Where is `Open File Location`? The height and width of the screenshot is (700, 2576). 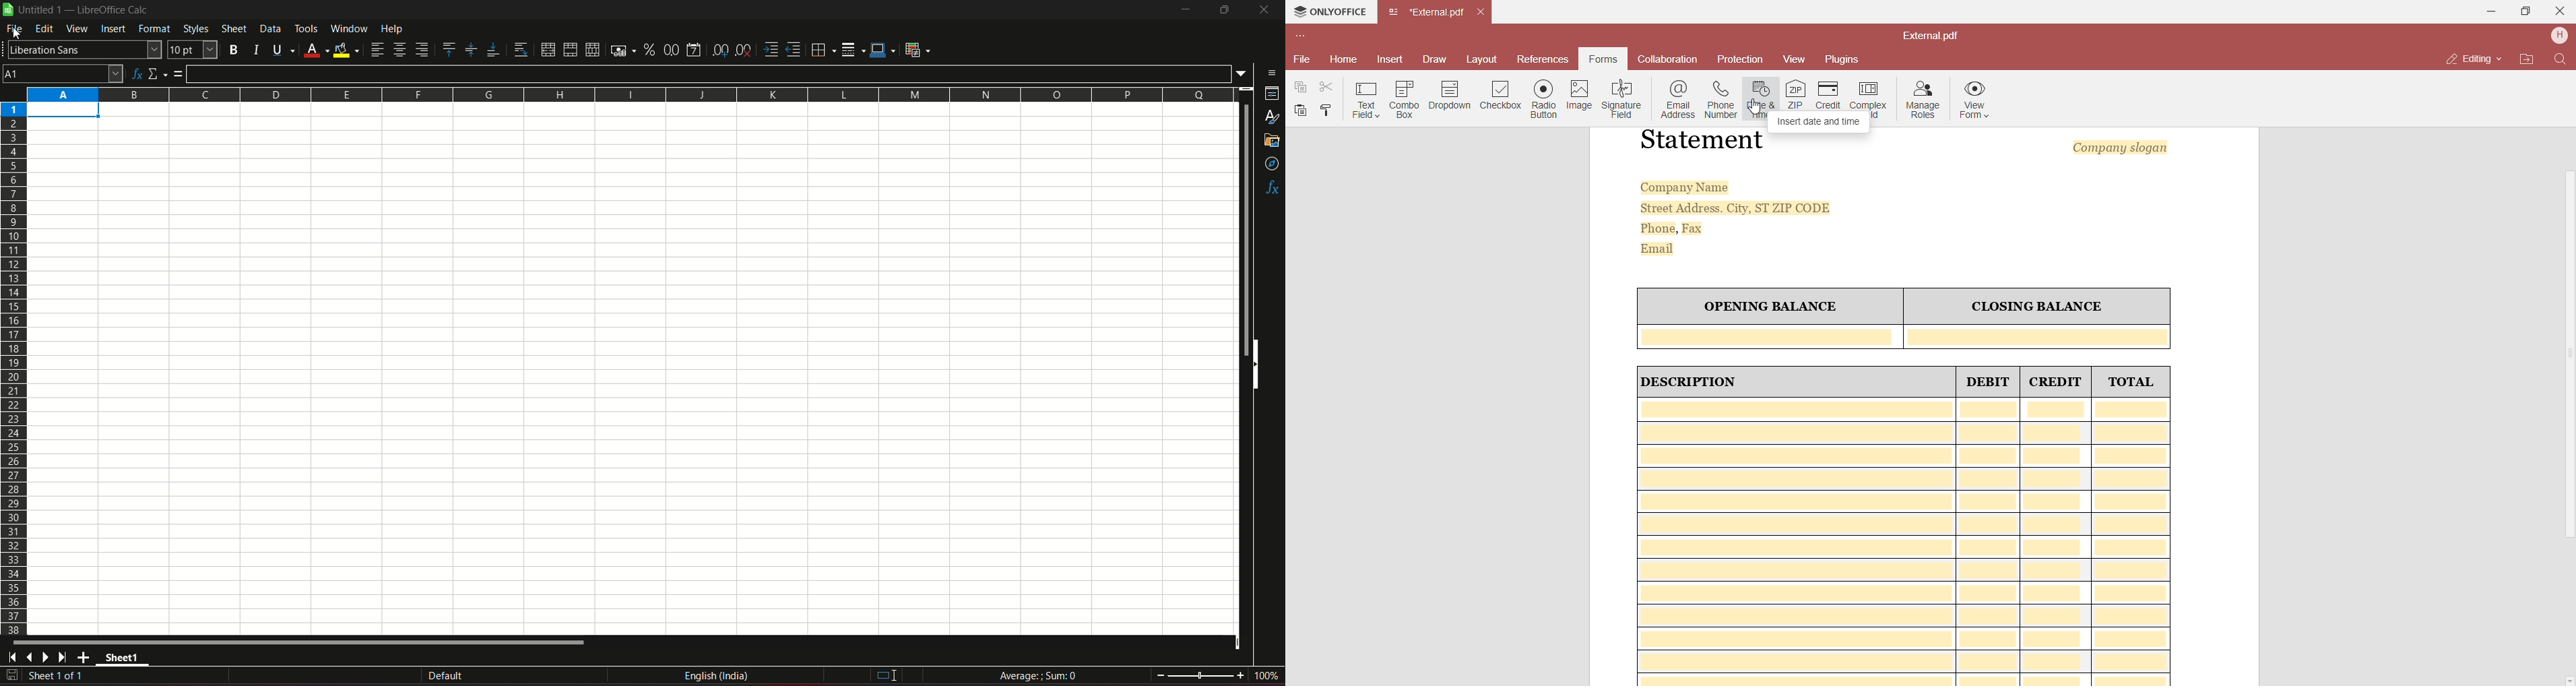 Open File Location is located at coordinates (2527, 59).